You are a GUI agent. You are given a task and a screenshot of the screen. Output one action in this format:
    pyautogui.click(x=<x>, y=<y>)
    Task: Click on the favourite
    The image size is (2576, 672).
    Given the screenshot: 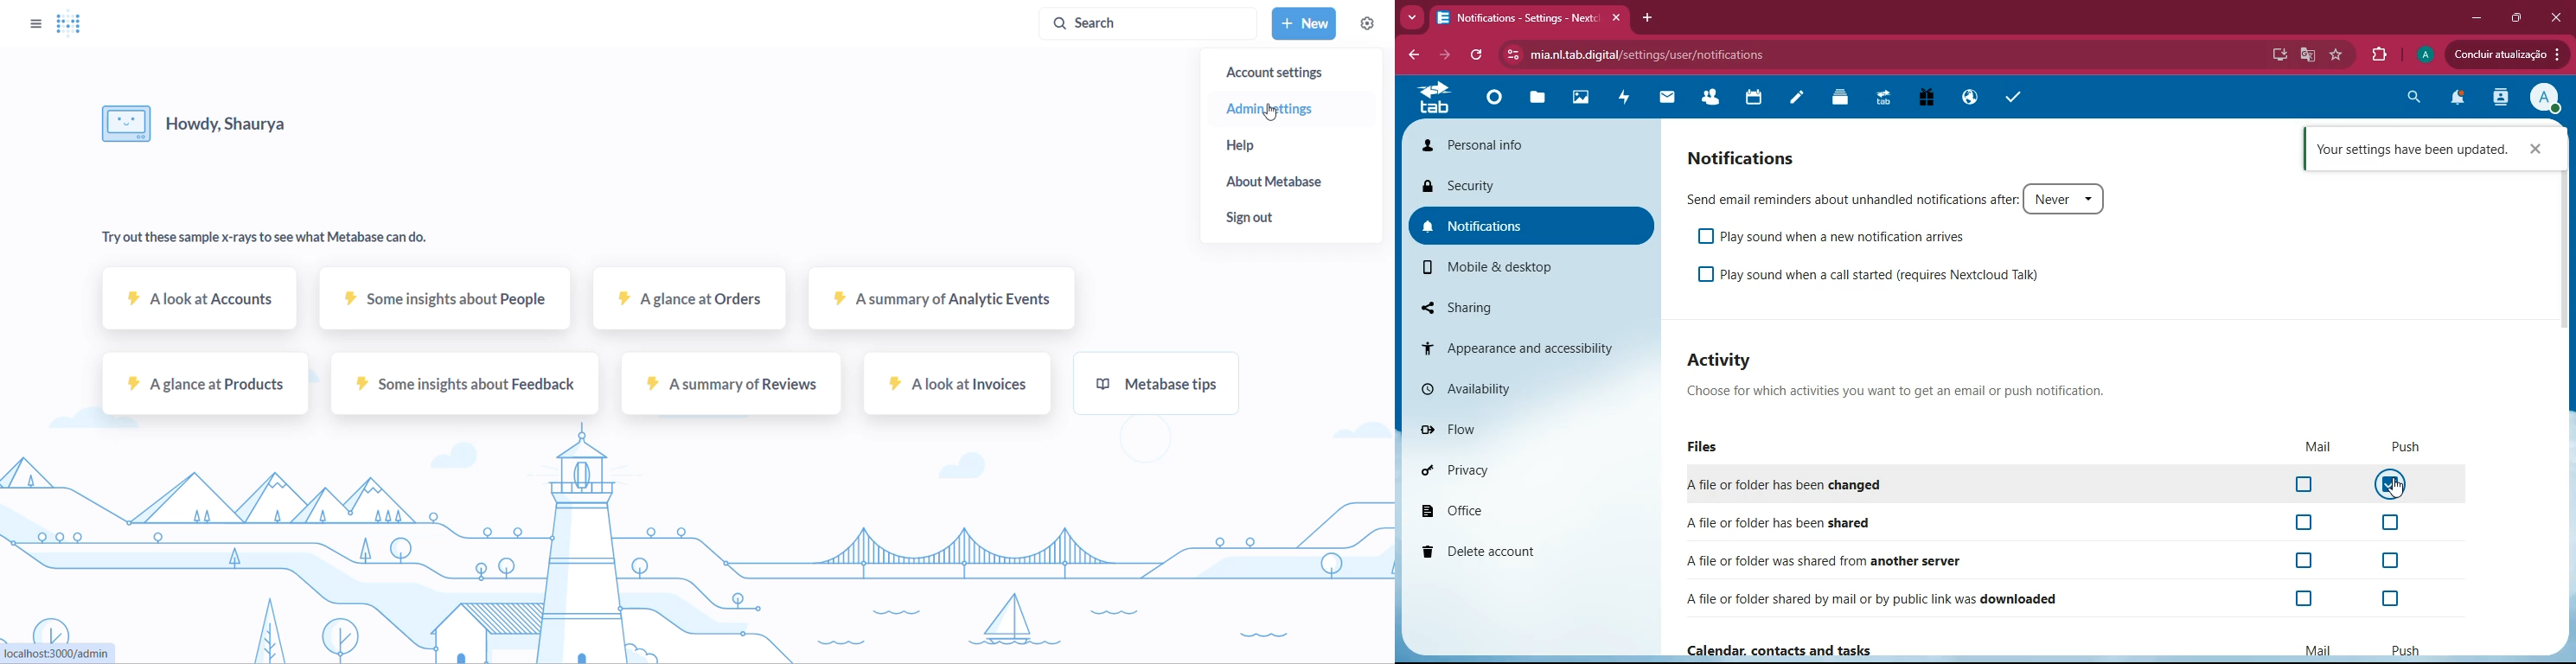 What is the action you would take?
    pyautogui.click(x=2337, y=56)
    